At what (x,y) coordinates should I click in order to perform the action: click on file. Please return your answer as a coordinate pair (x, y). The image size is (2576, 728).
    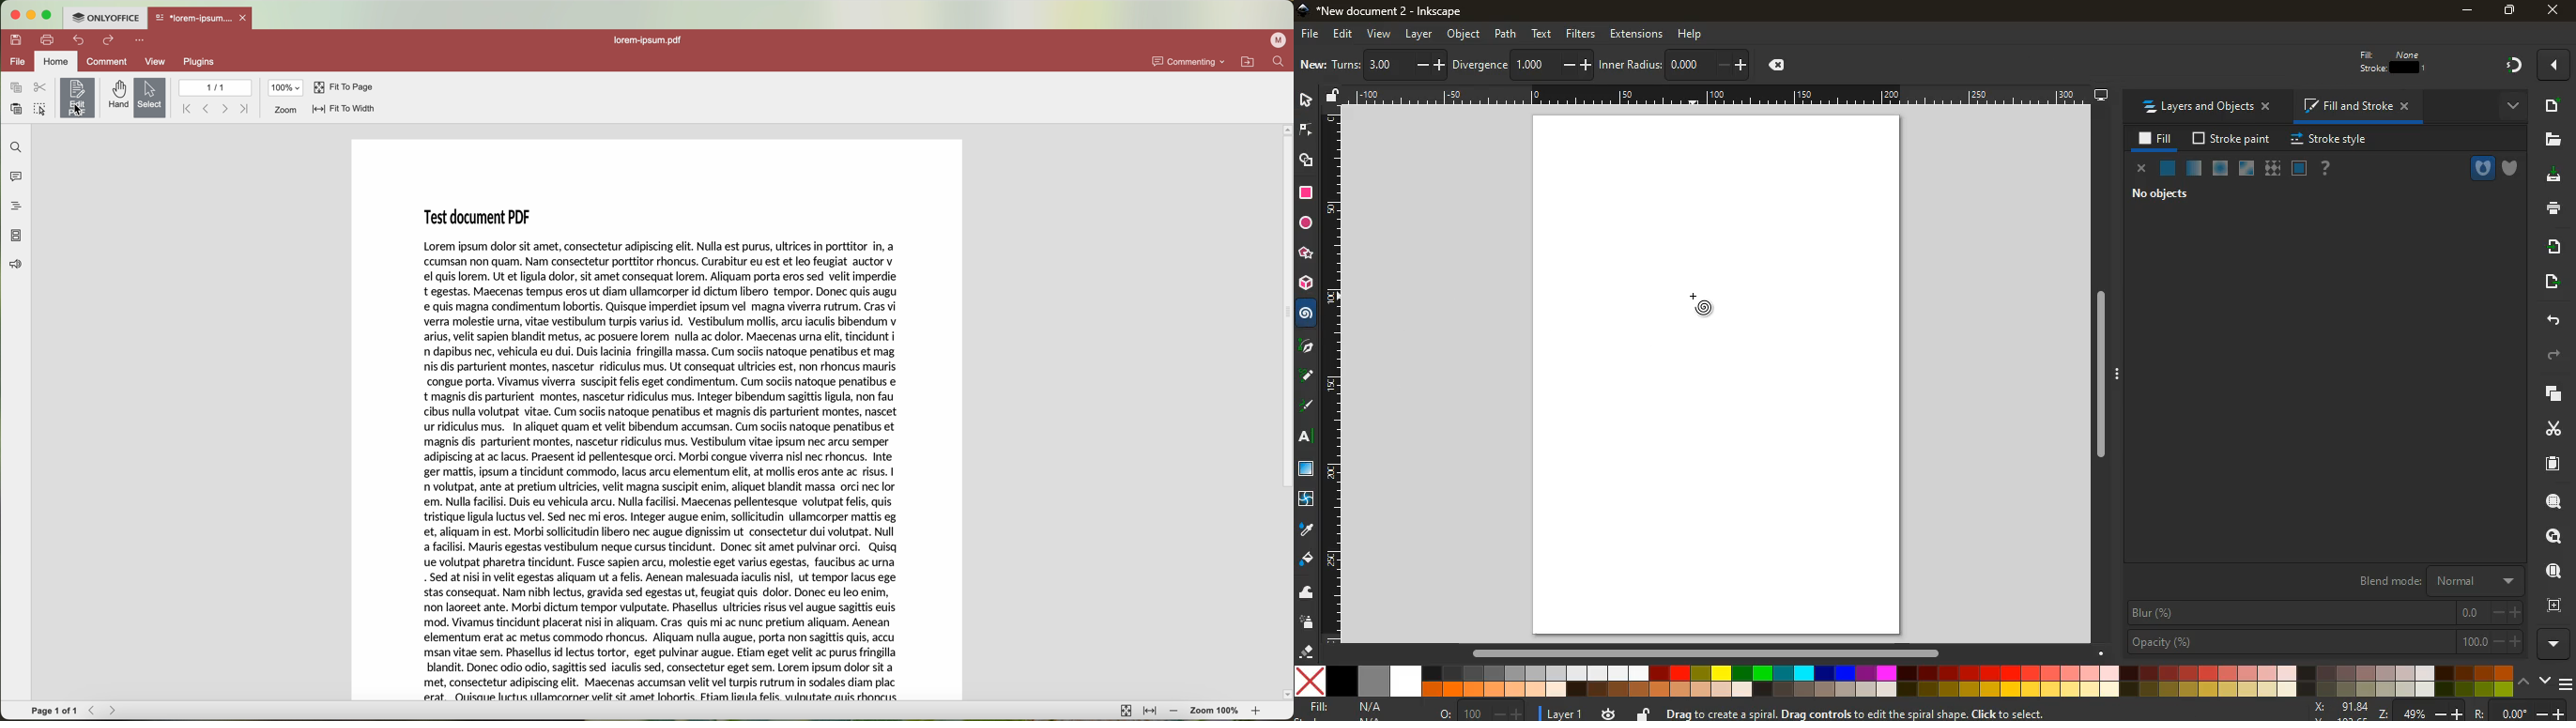
    Looking at the image, I should click on (1311, 34).